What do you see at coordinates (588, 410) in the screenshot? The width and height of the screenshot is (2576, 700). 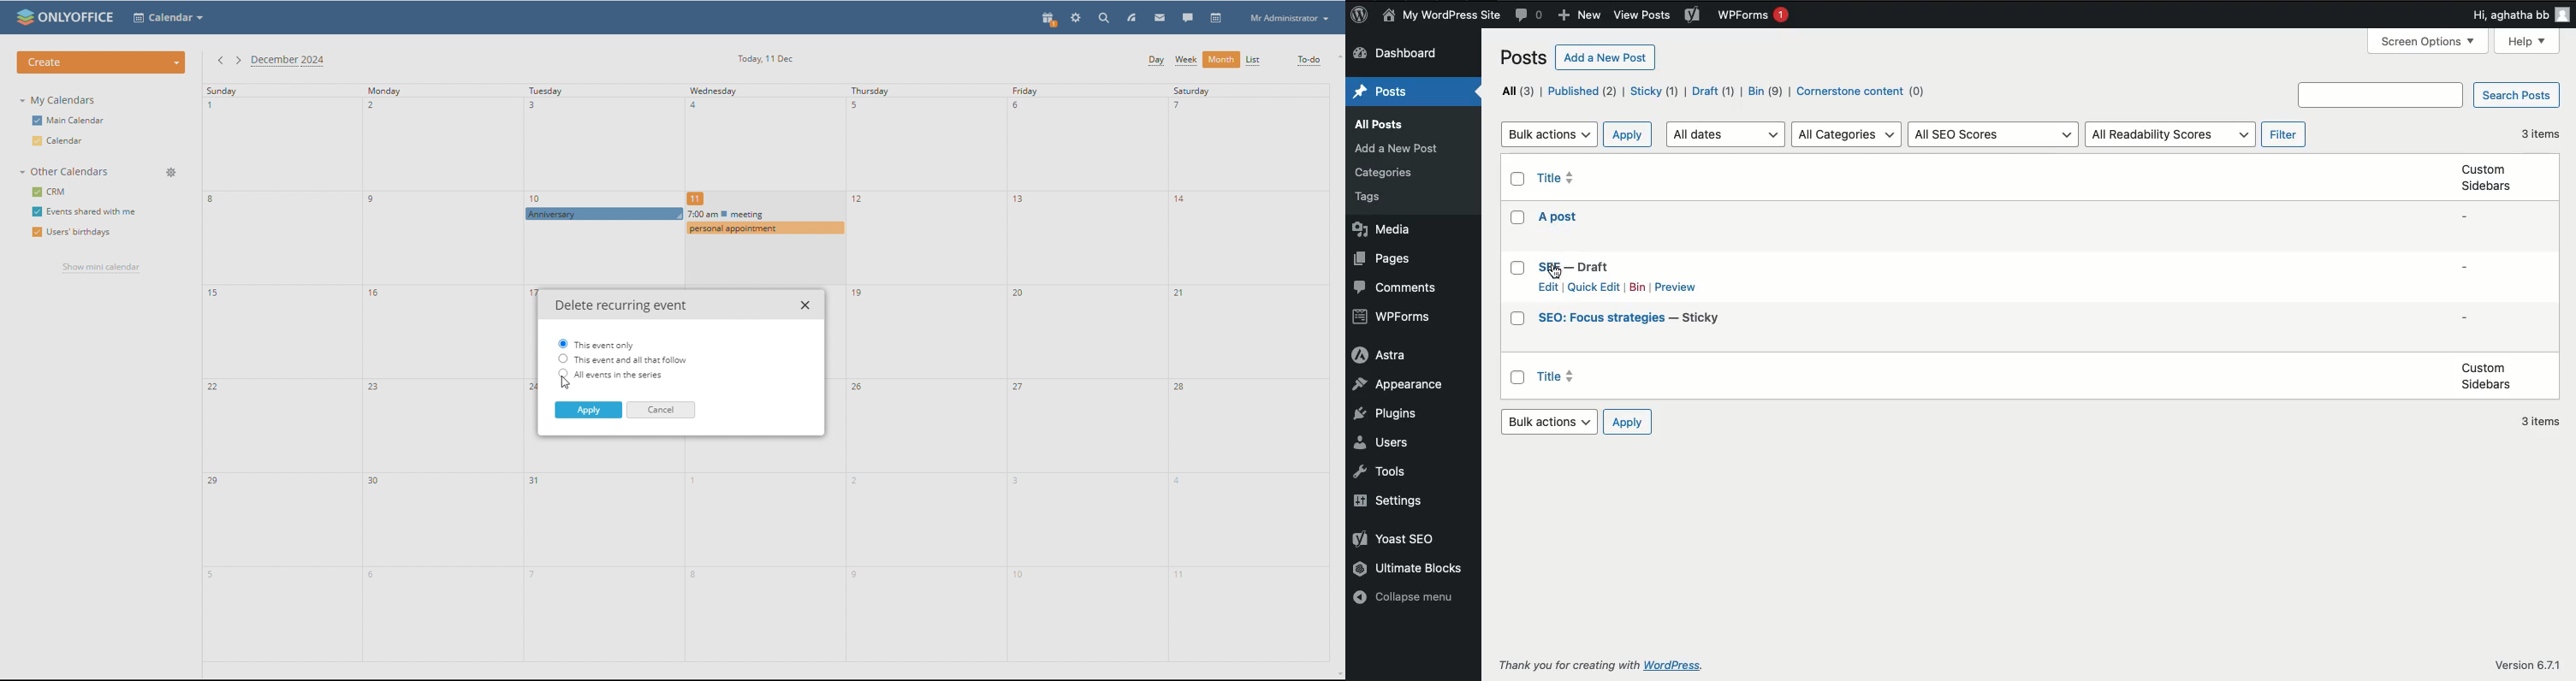 I see `apply` at bounding box center [588, 410].